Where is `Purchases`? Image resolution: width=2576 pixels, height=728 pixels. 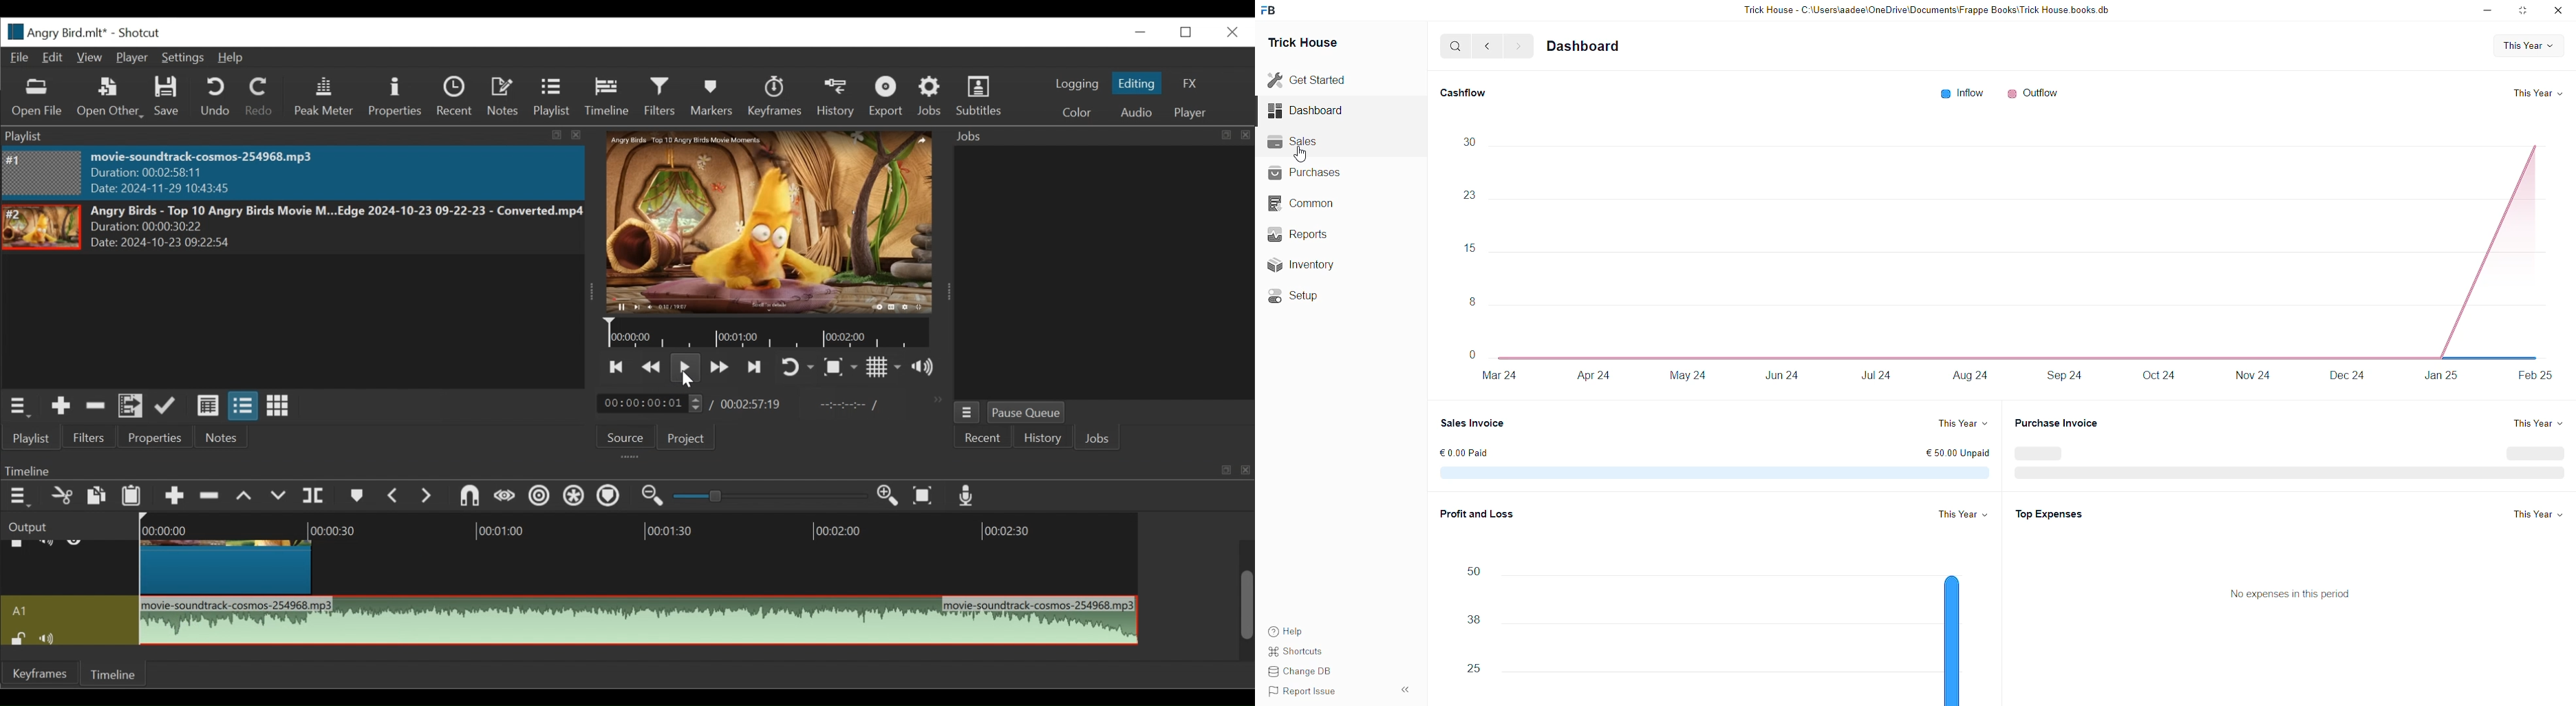 Purchases is located at coordinates (1306, 175).